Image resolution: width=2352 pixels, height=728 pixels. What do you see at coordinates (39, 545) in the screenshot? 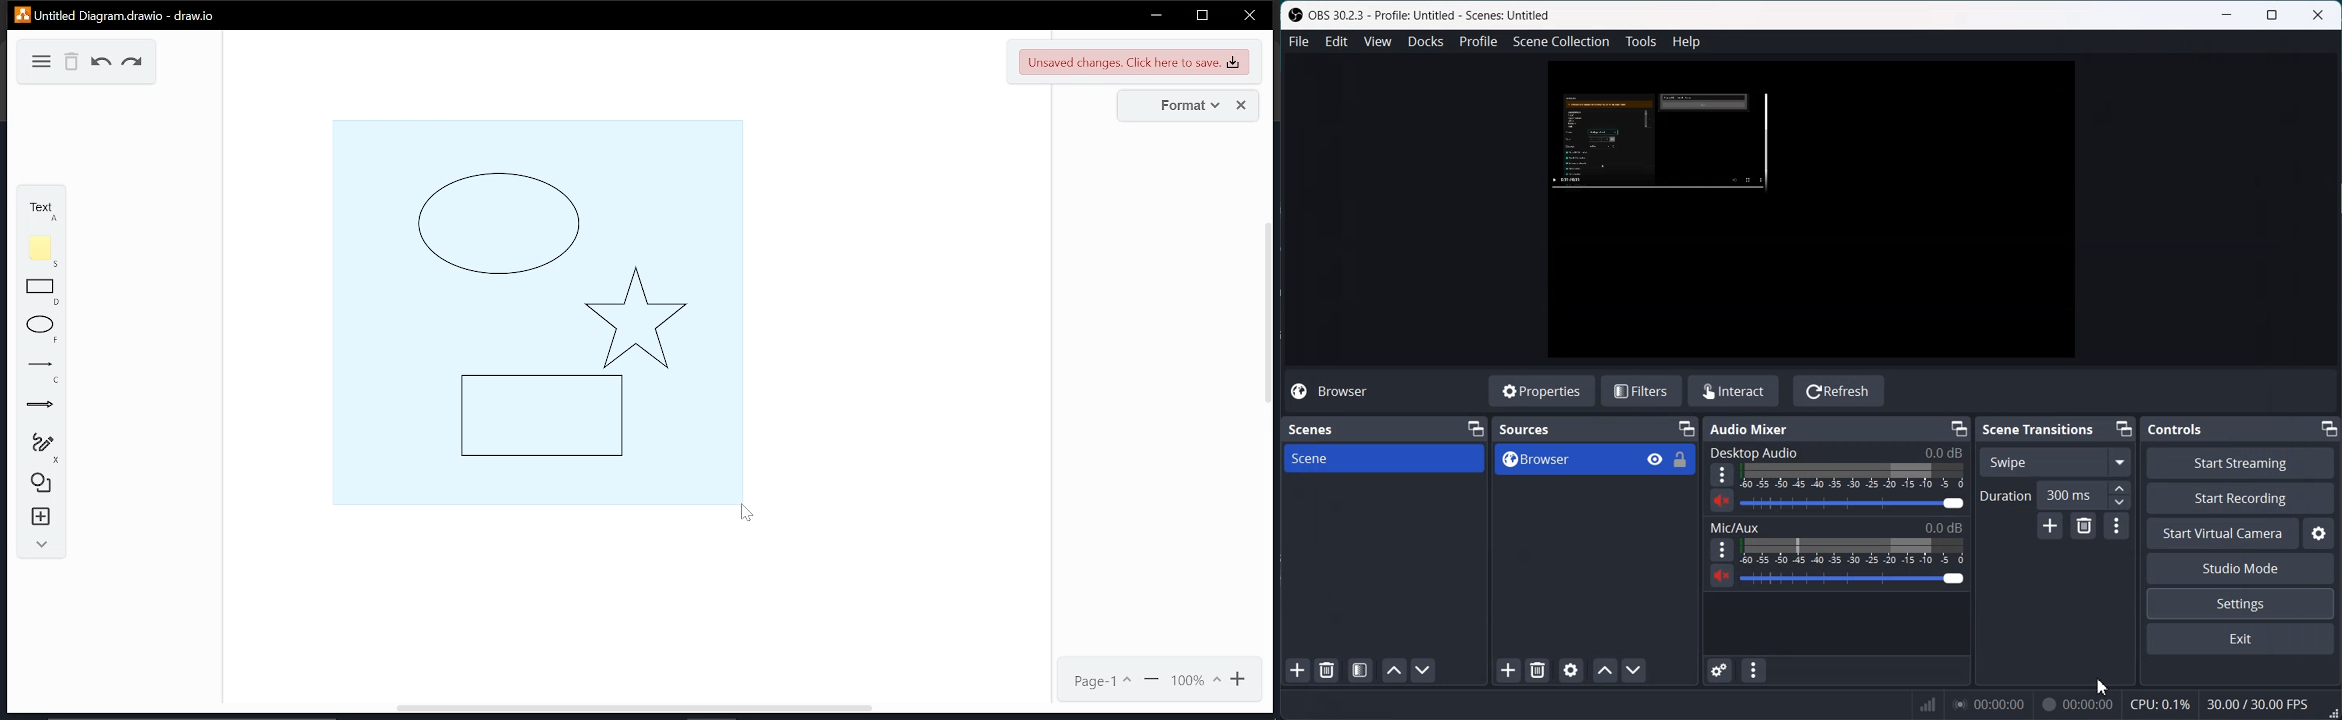
I see `collapse` at bounding box center [39, 545].